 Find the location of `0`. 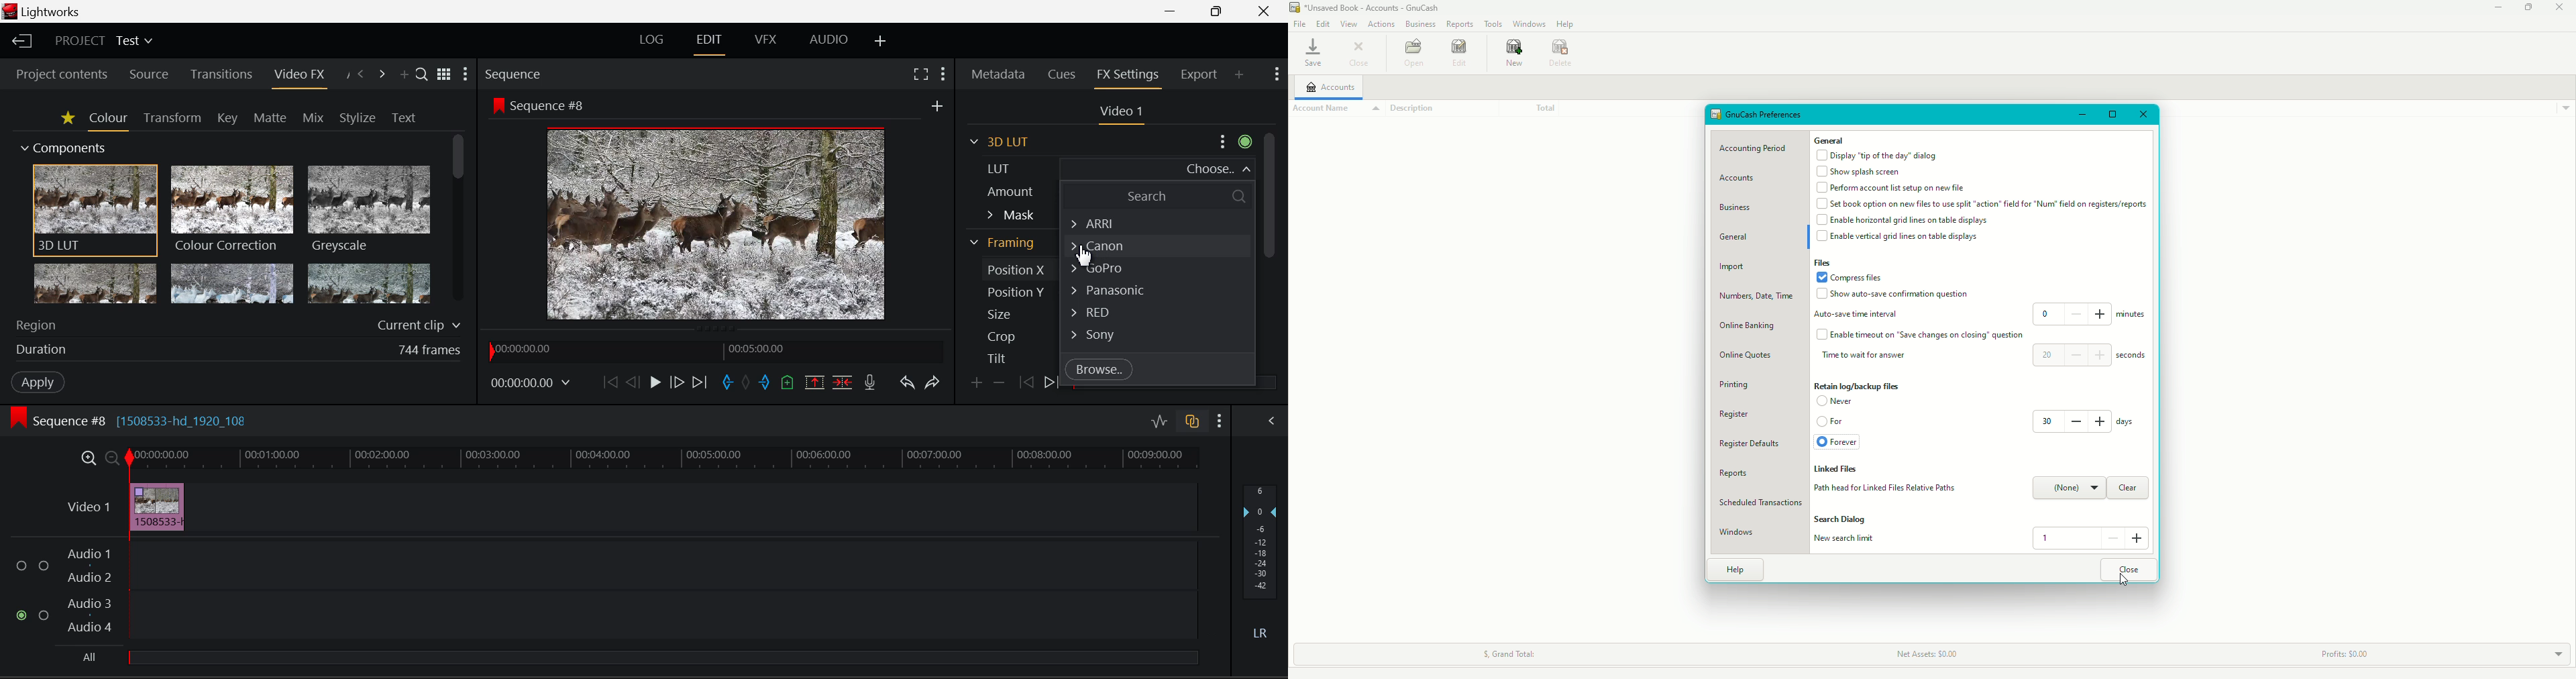

0 is located at coordinates (2073, 313).